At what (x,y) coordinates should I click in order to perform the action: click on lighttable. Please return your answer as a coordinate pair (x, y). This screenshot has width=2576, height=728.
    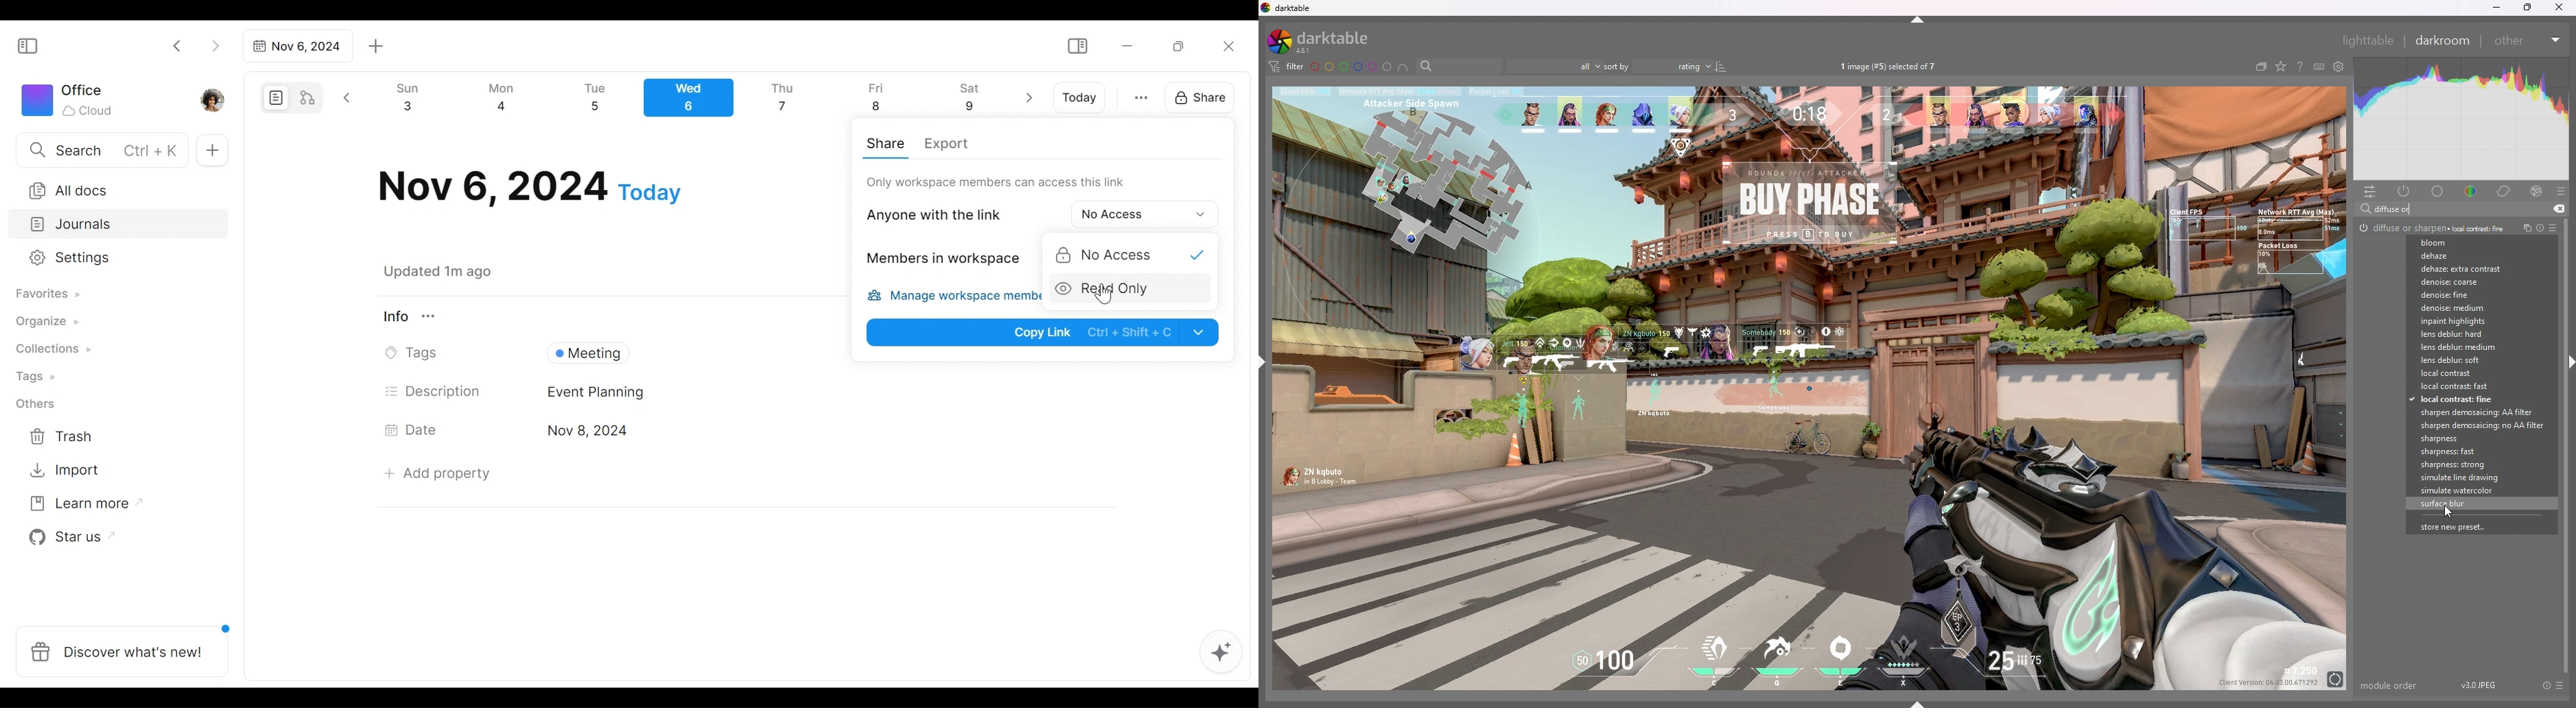
    Looking at the image, I should click on (2370, 41).